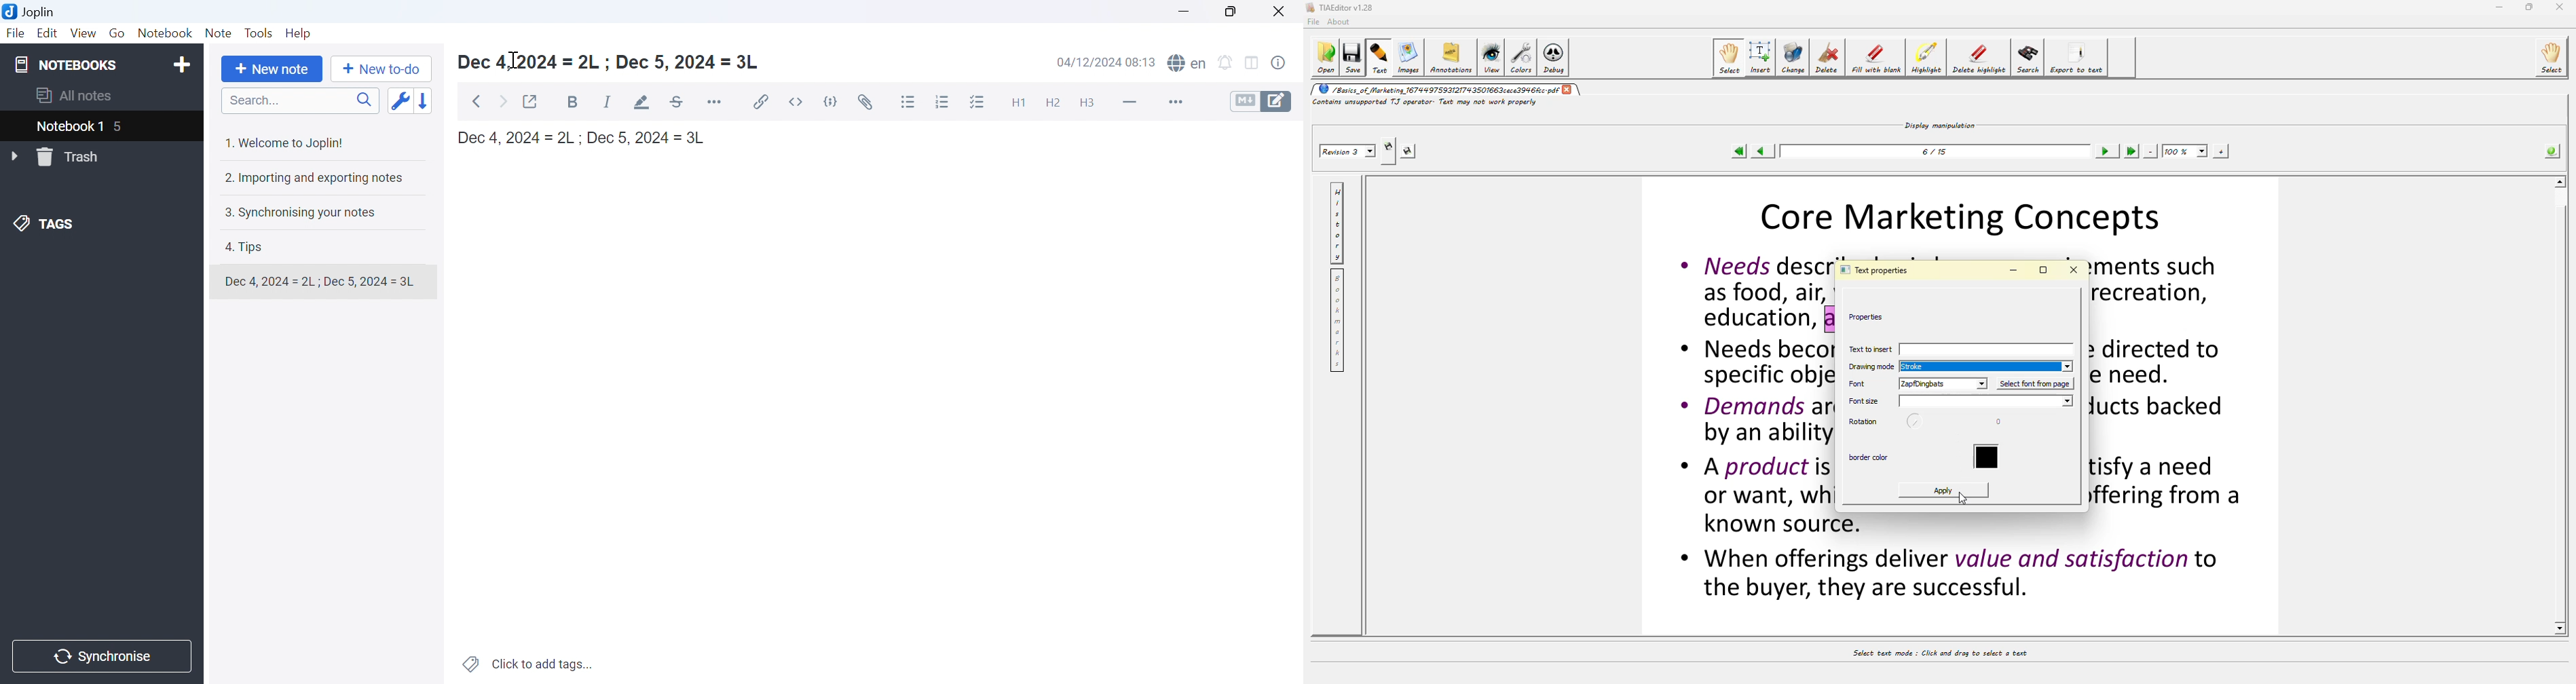  I want to click on Close, so click(1284, 12).